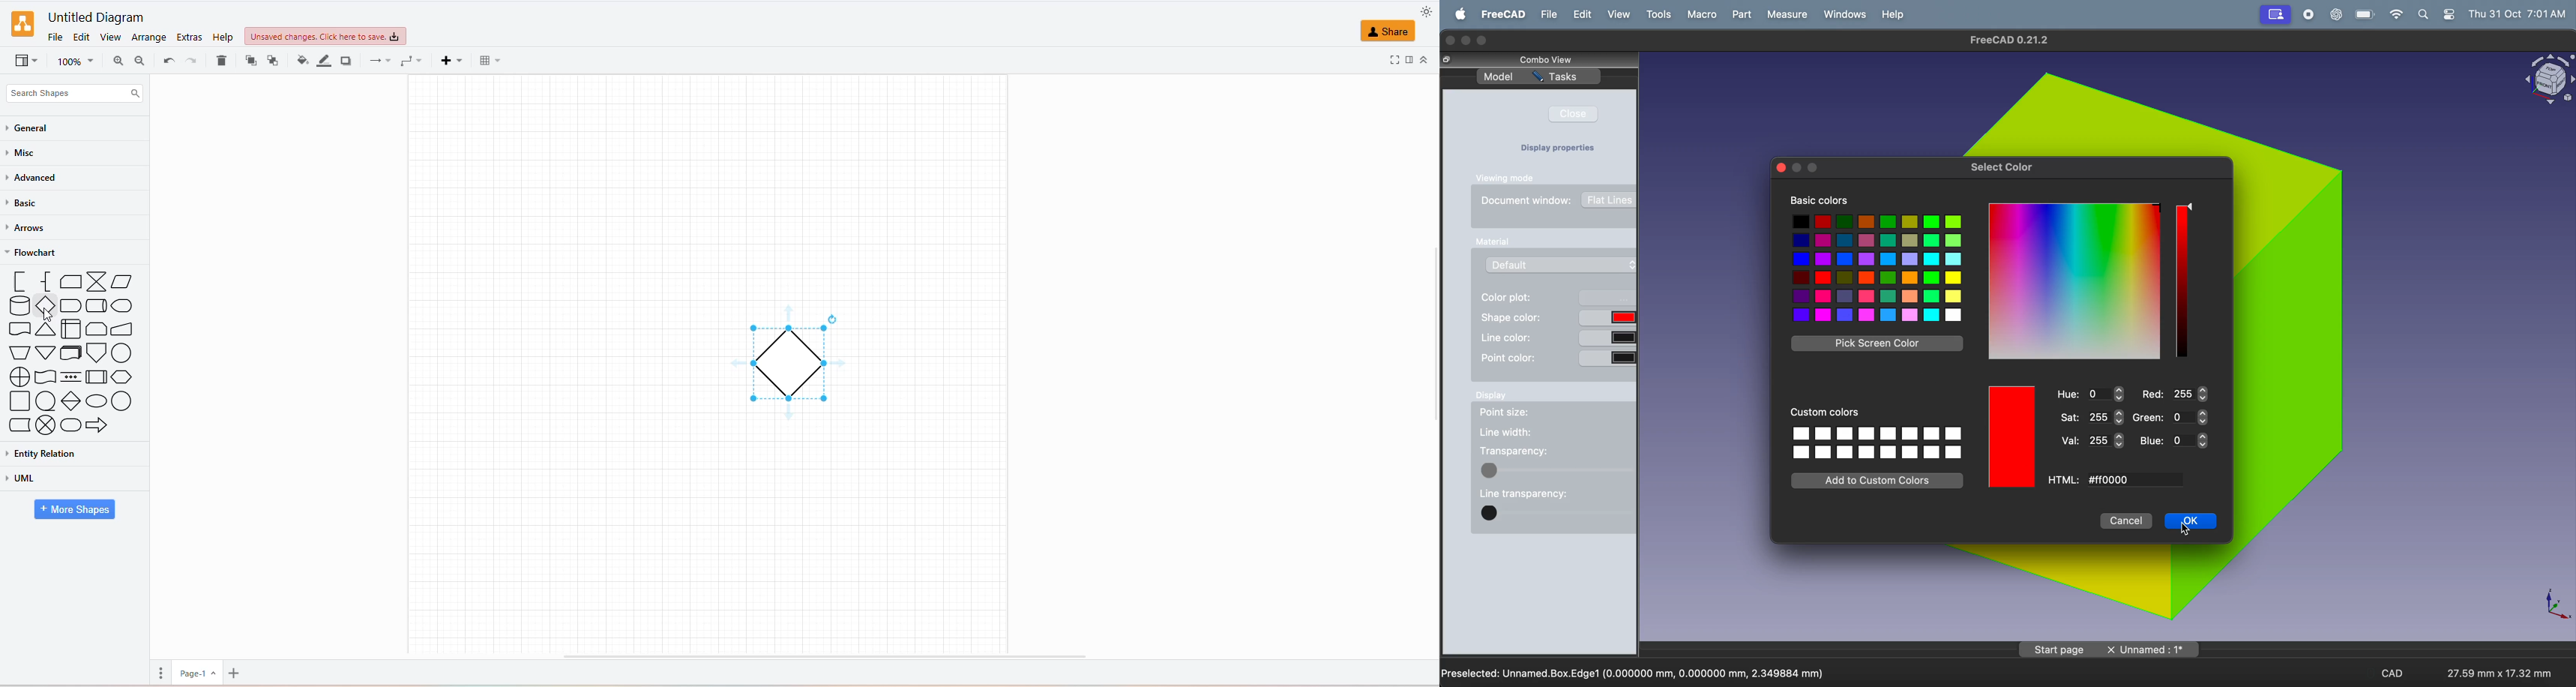 This screenshot has width=2576, height=700. What do you see at coordinates (1548, 14) in the screenshot?
I see `file` at bounding box center [1548, 14].